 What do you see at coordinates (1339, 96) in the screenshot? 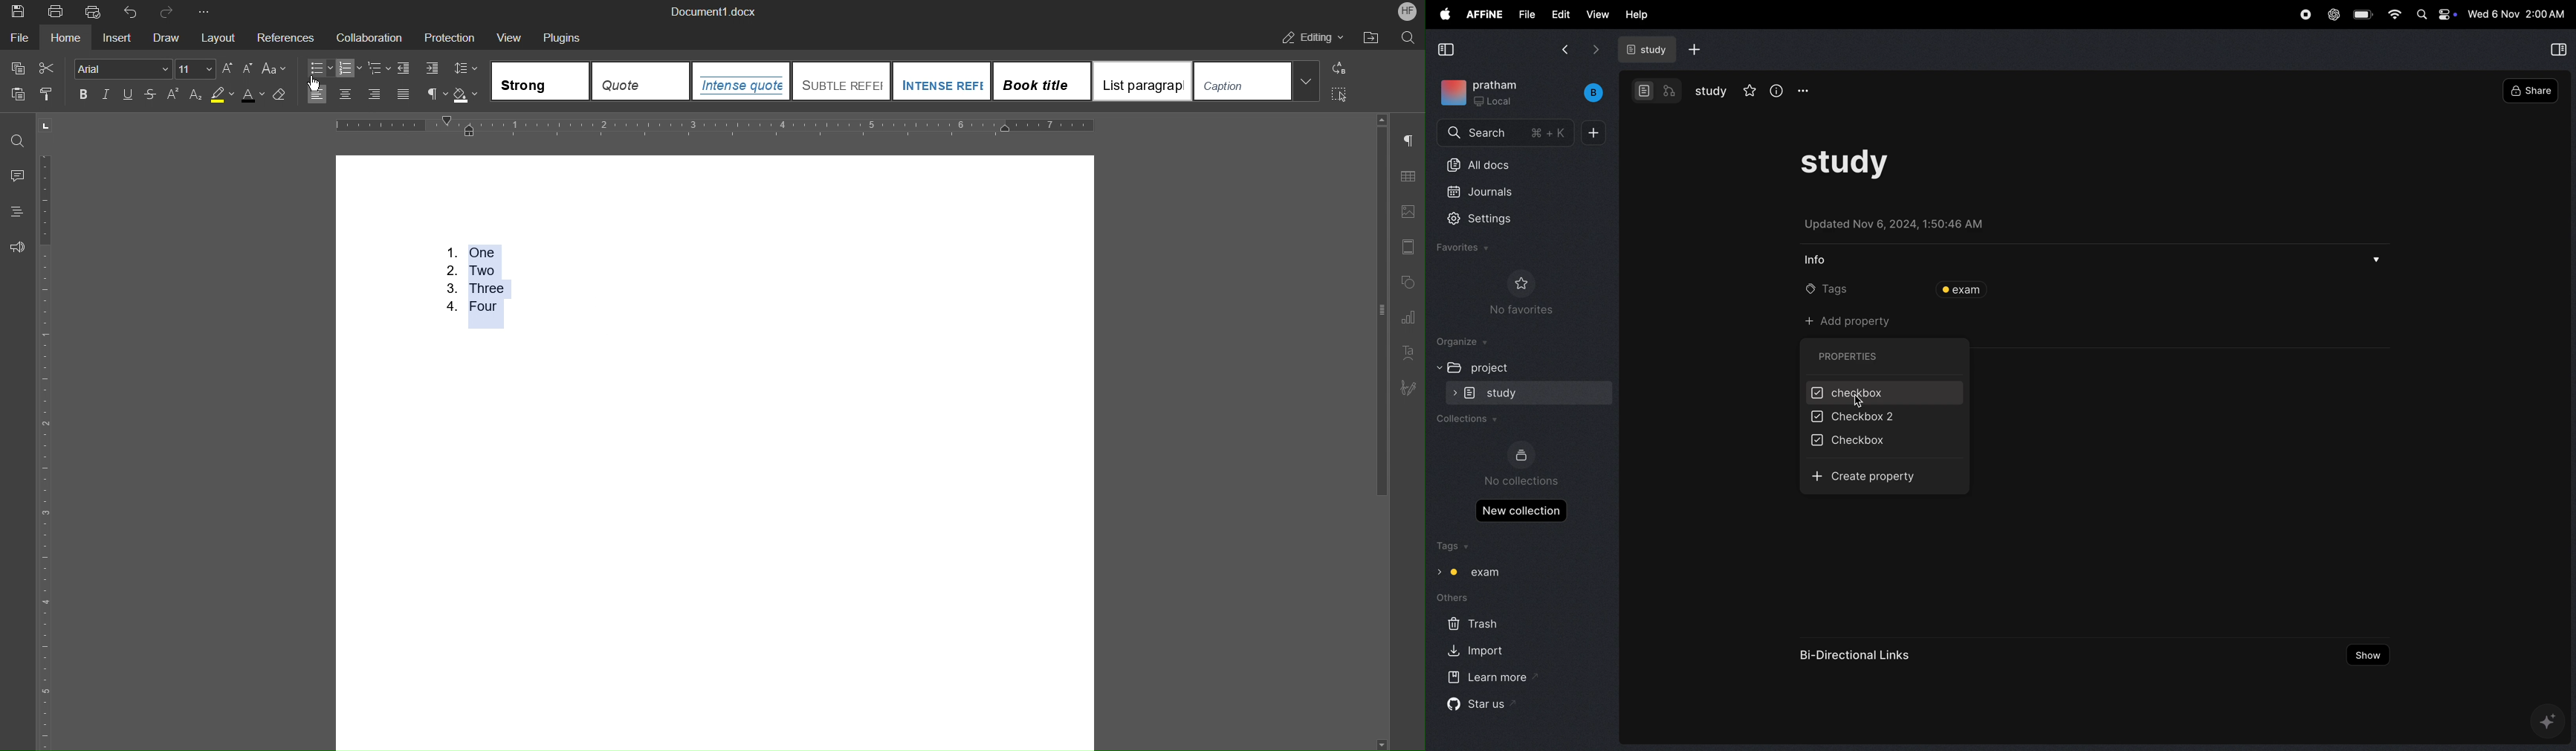
I see `Select All` at bounding box center [1339, 96].